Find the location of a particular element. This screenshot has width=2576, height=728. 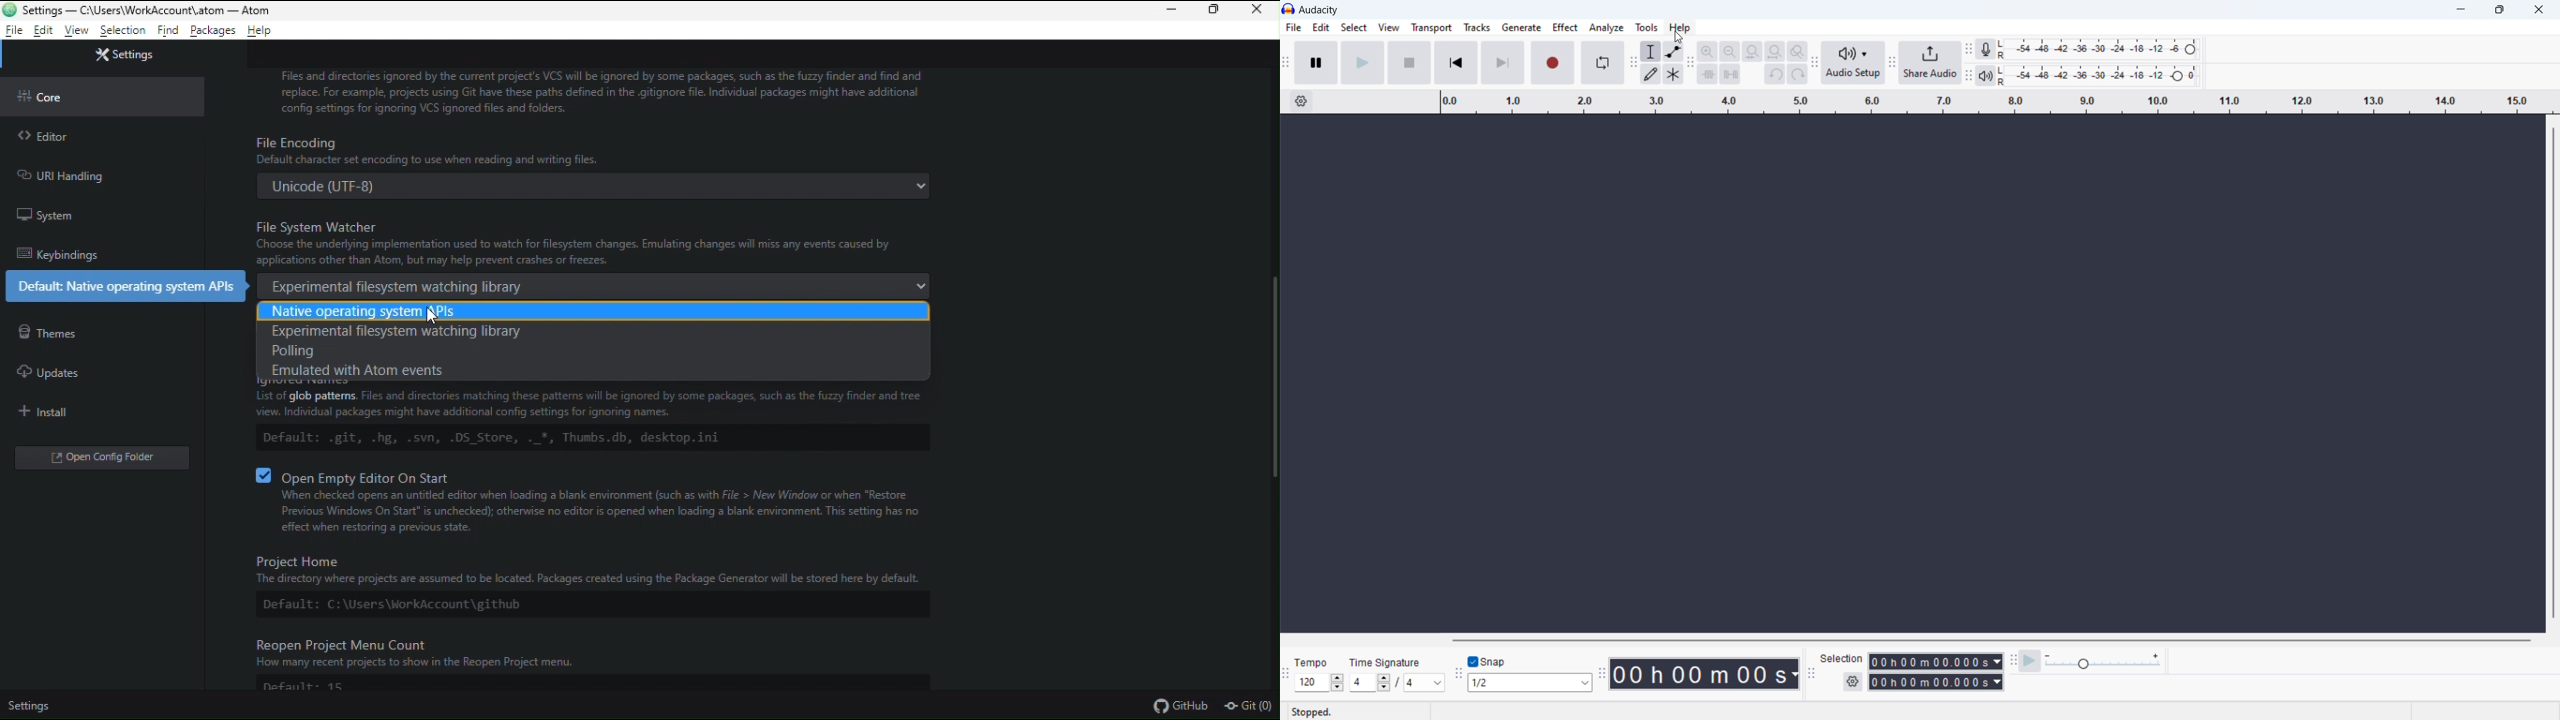

title is located at coordinates (1319, 10).